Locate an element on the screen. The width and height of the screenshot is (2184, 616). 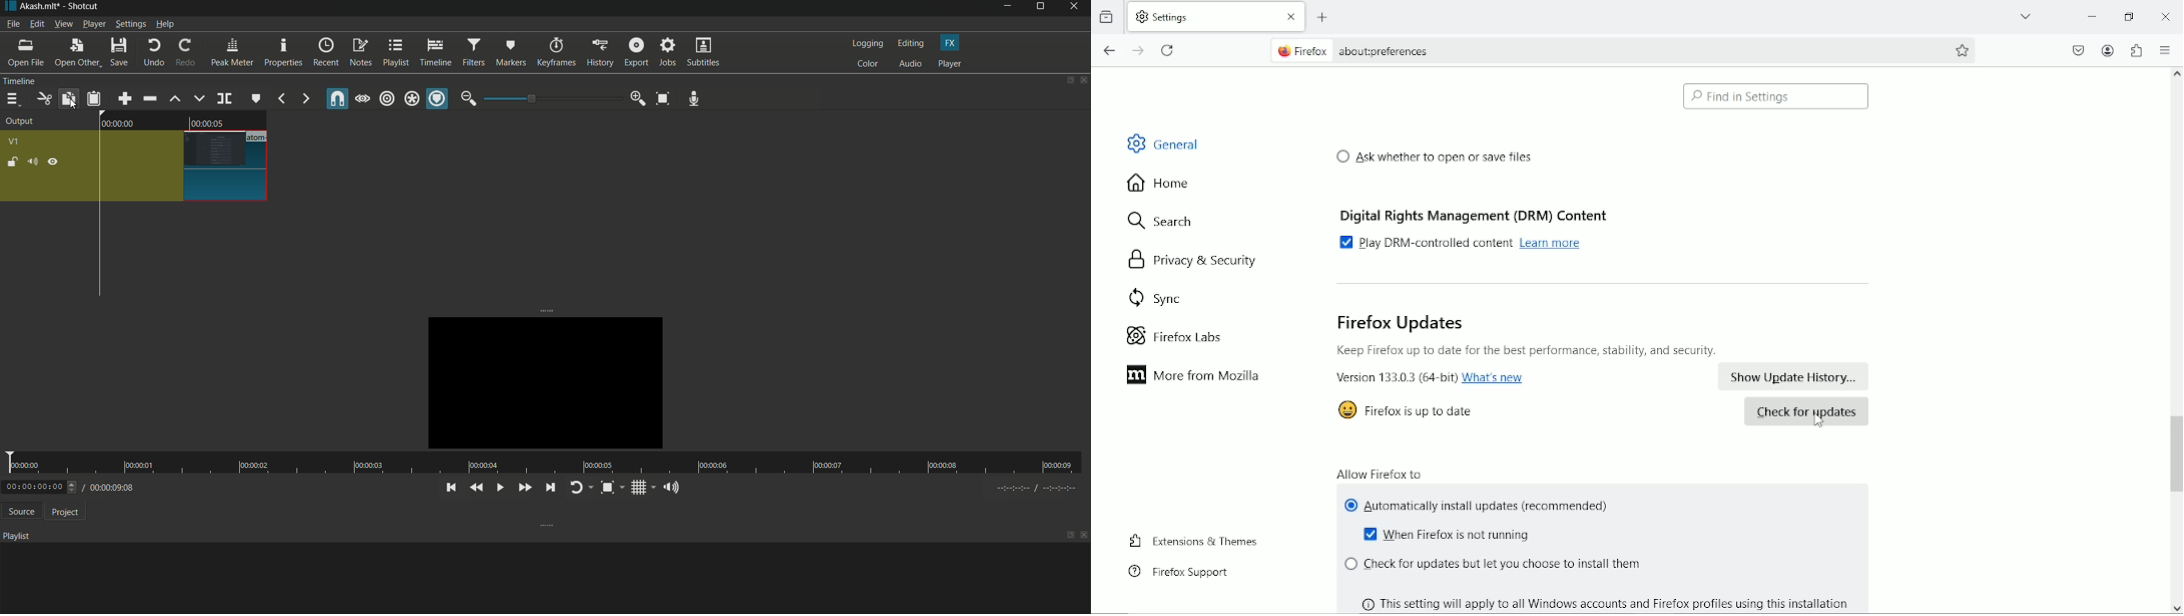
add tab is located at coordinates (1329, 14).